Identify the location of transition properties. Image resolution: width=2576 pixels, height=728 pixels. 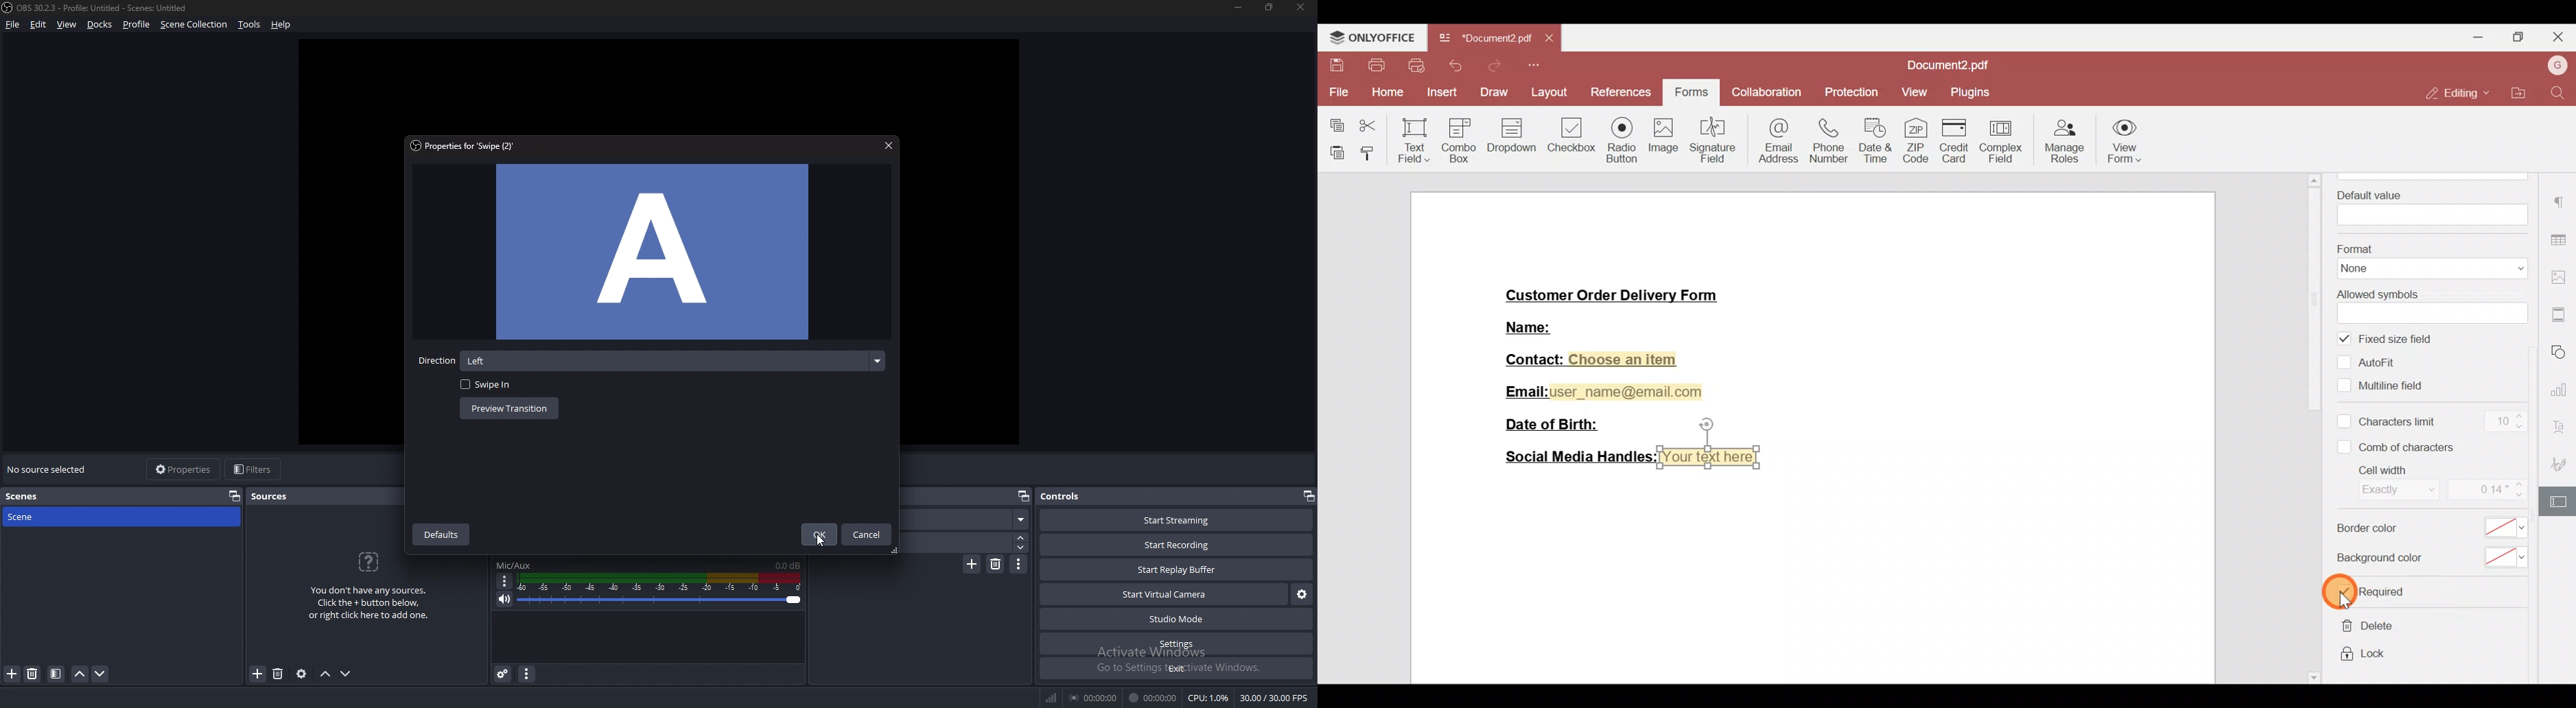
(1020, 564).